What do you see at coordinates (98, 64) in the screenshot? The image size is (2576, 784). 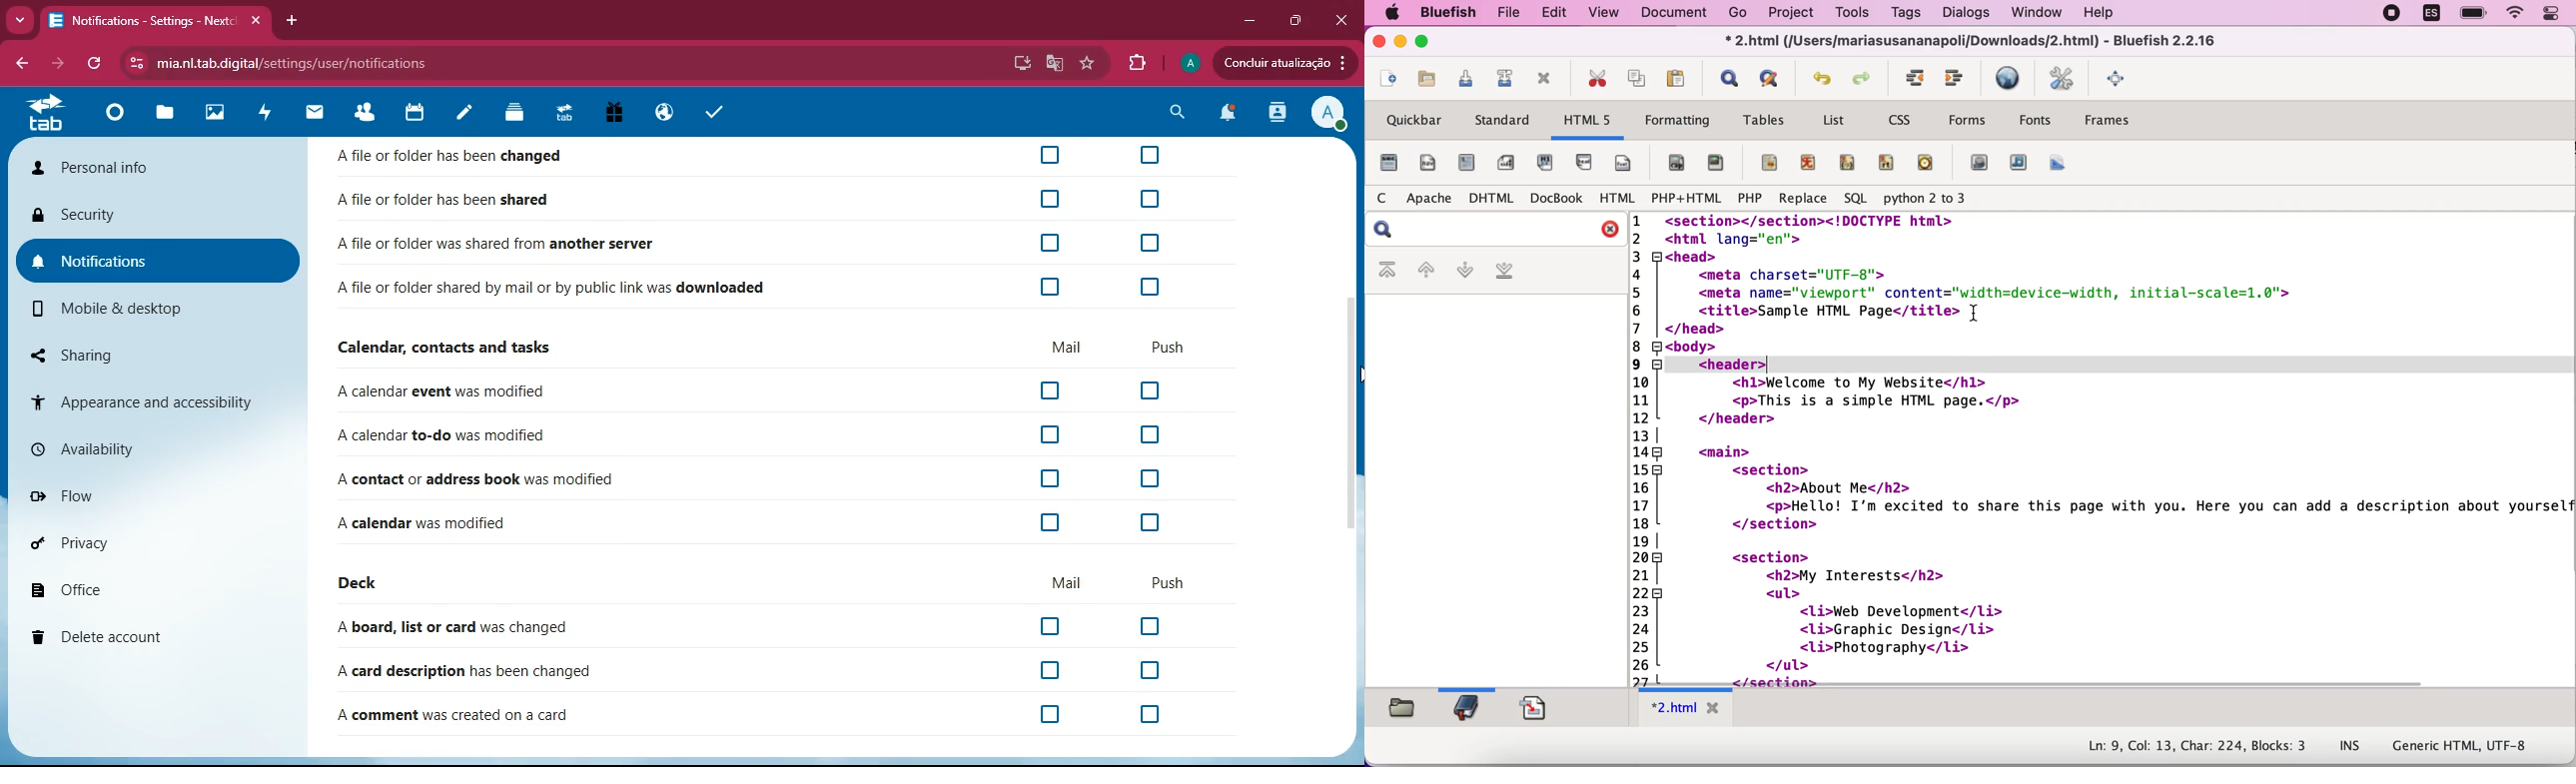 I see `refresh` at bounding box center [98, 64].